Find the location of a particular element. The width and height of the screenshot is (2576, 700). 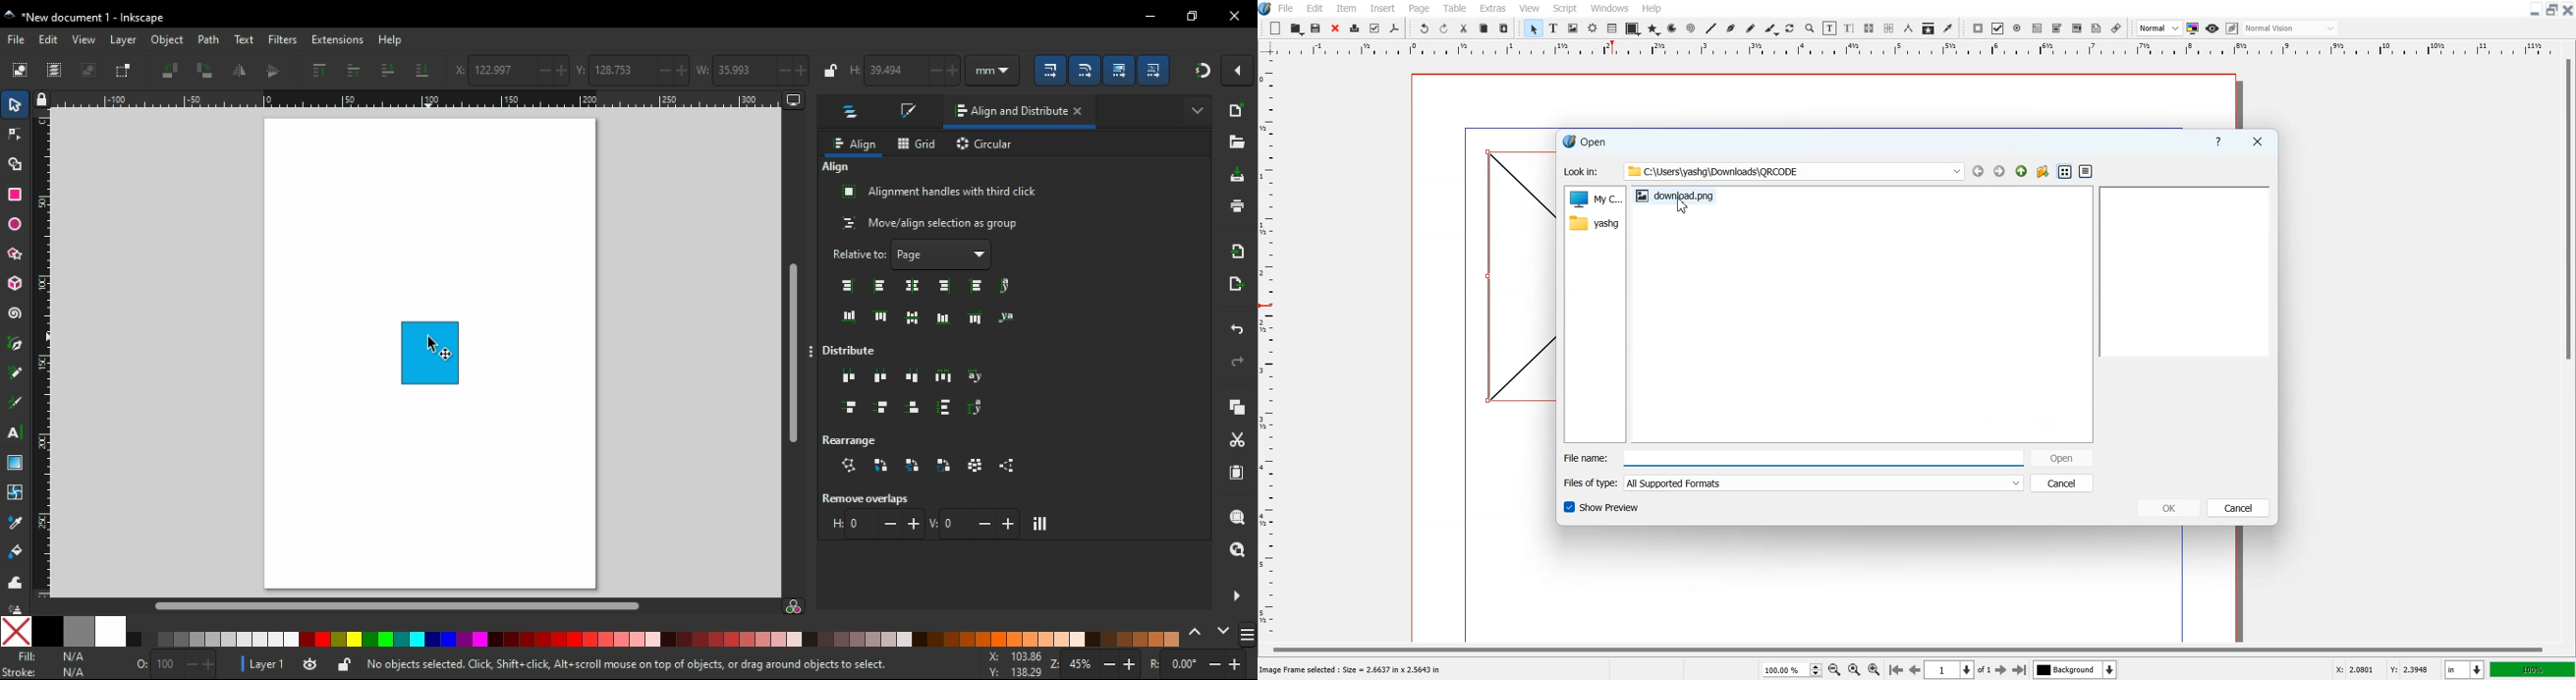

close is located at coordinates (1079, 112).